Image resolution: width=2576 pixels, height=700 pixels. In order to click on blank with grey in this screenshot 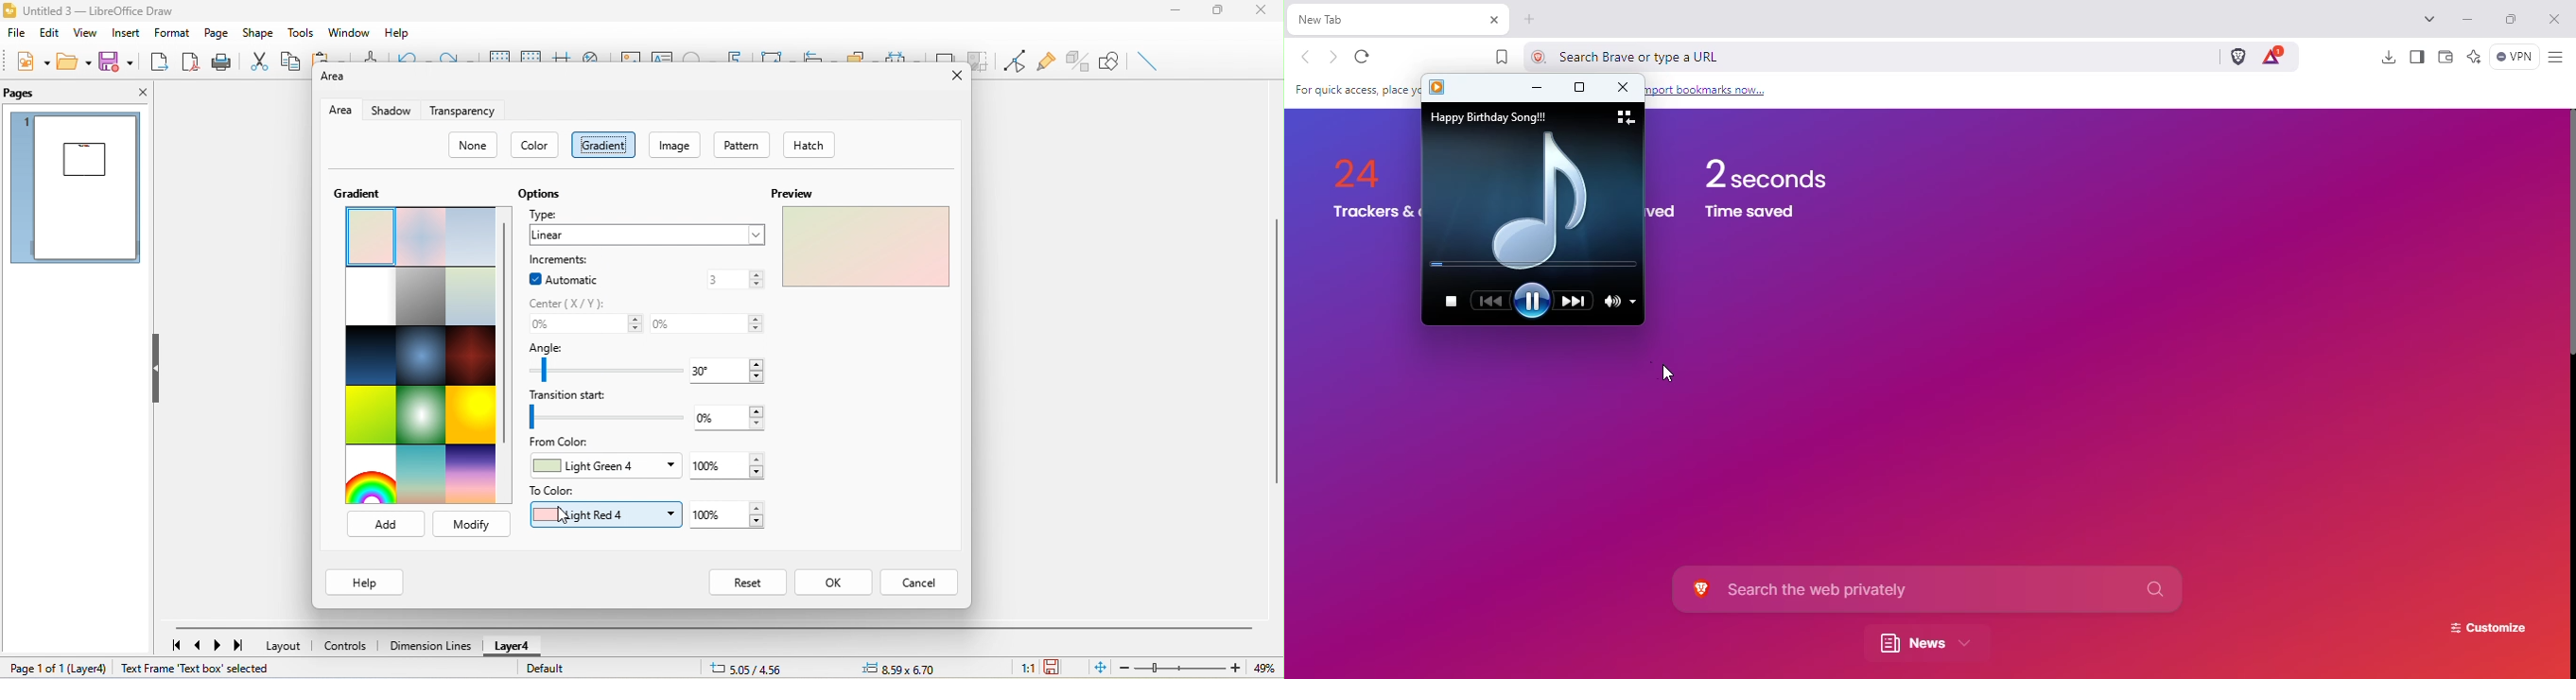, I will do `click(371, 298)`.